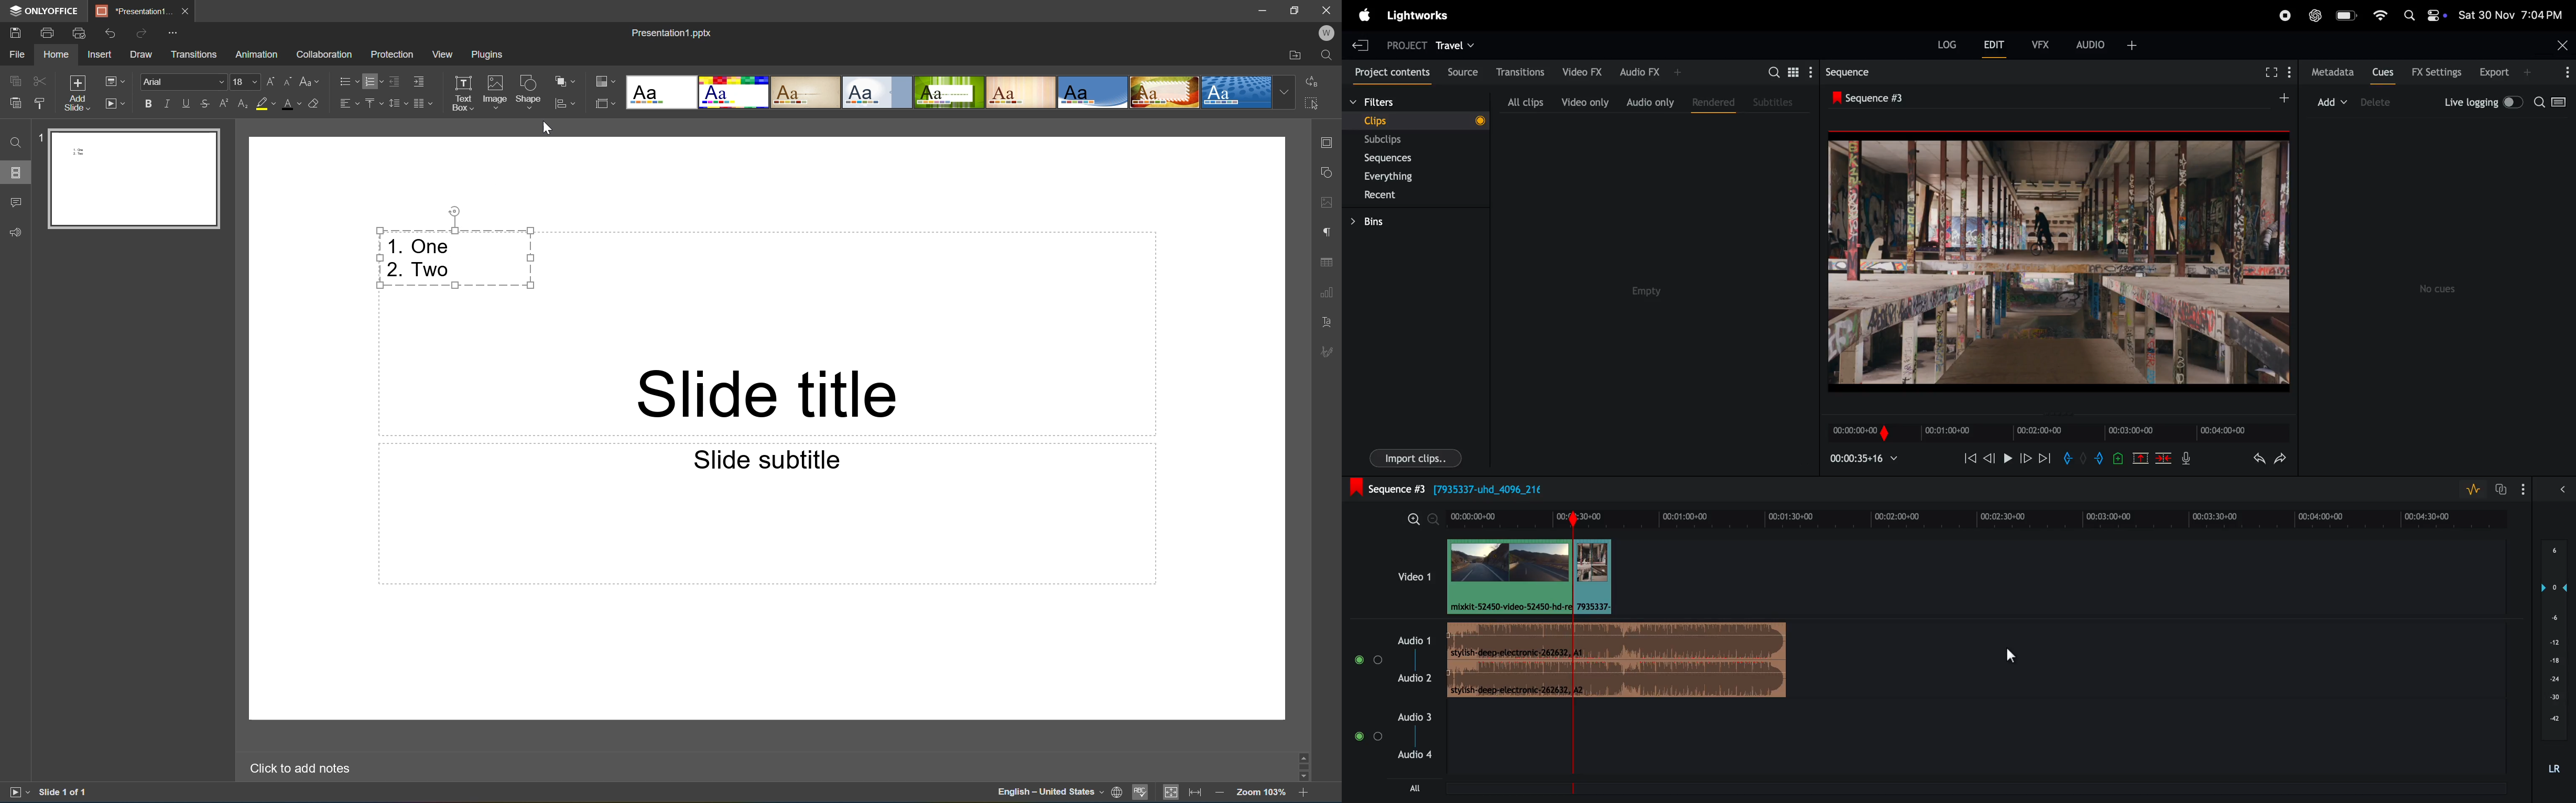 The width and height of the screenshot is (2576, 812). Describe the element at coordinates (15, 200) in the screenshot. I see `Comments` at that location.